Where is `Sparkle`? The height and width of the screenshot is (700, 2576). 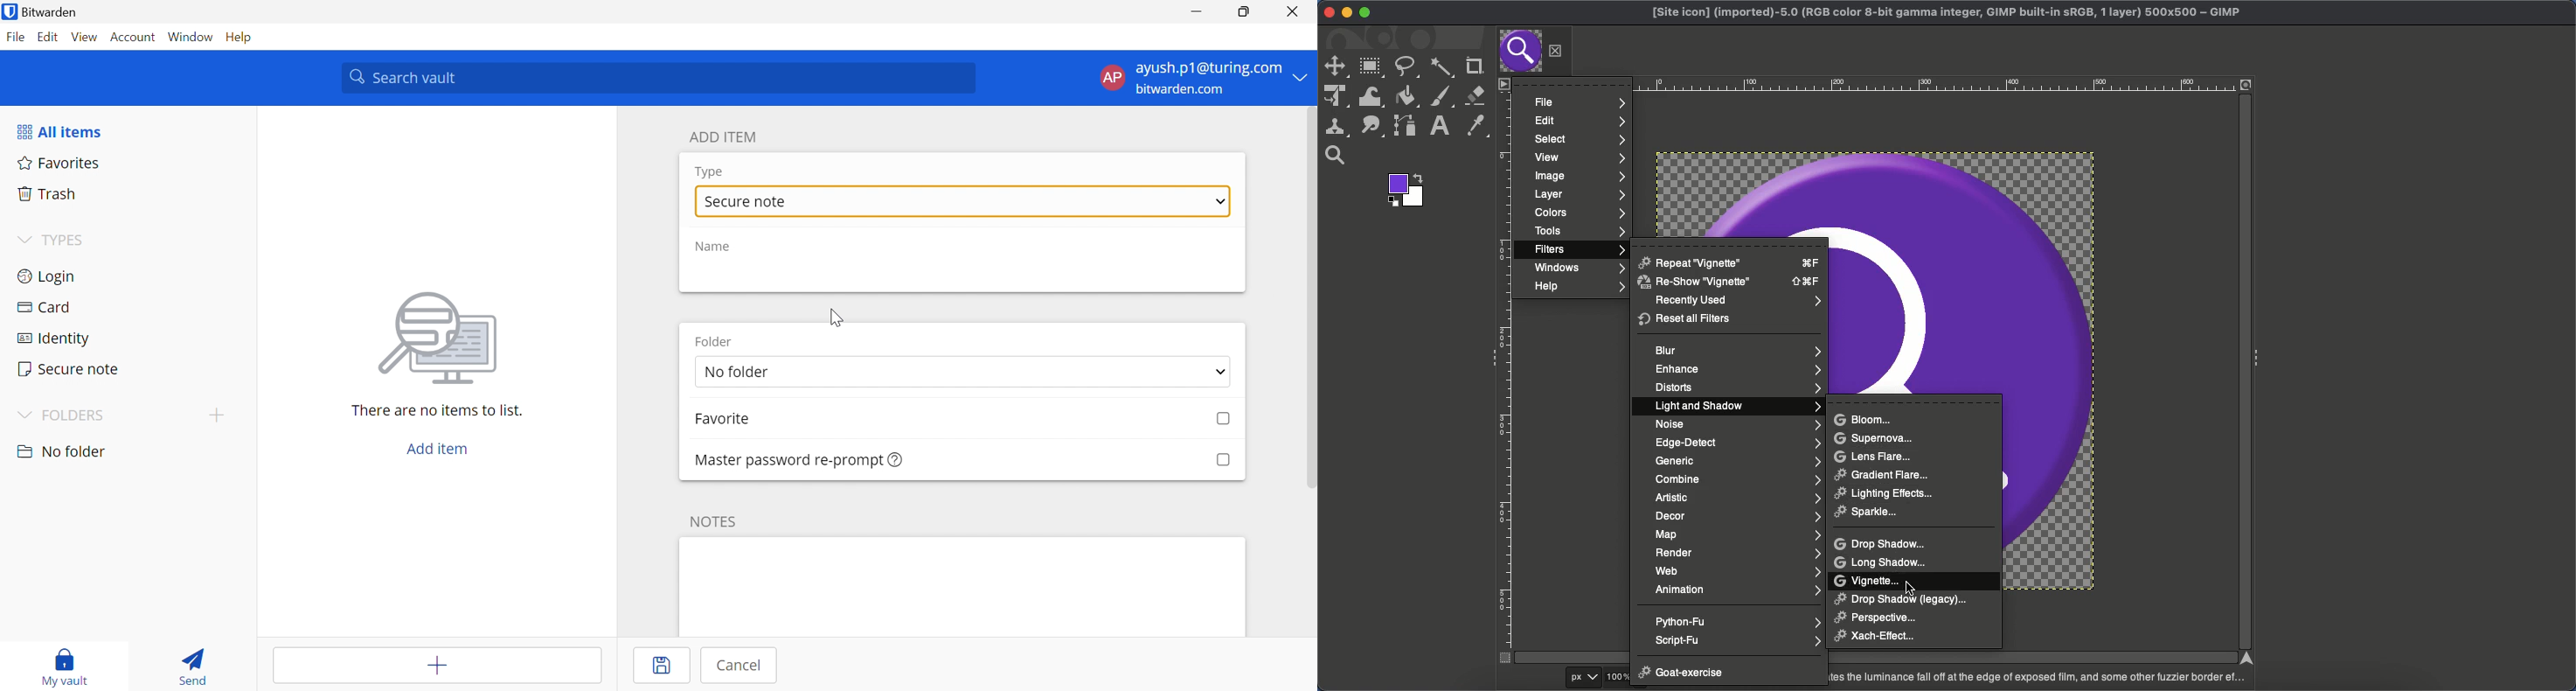
Sparkle is located at coordinates (1871, 513).